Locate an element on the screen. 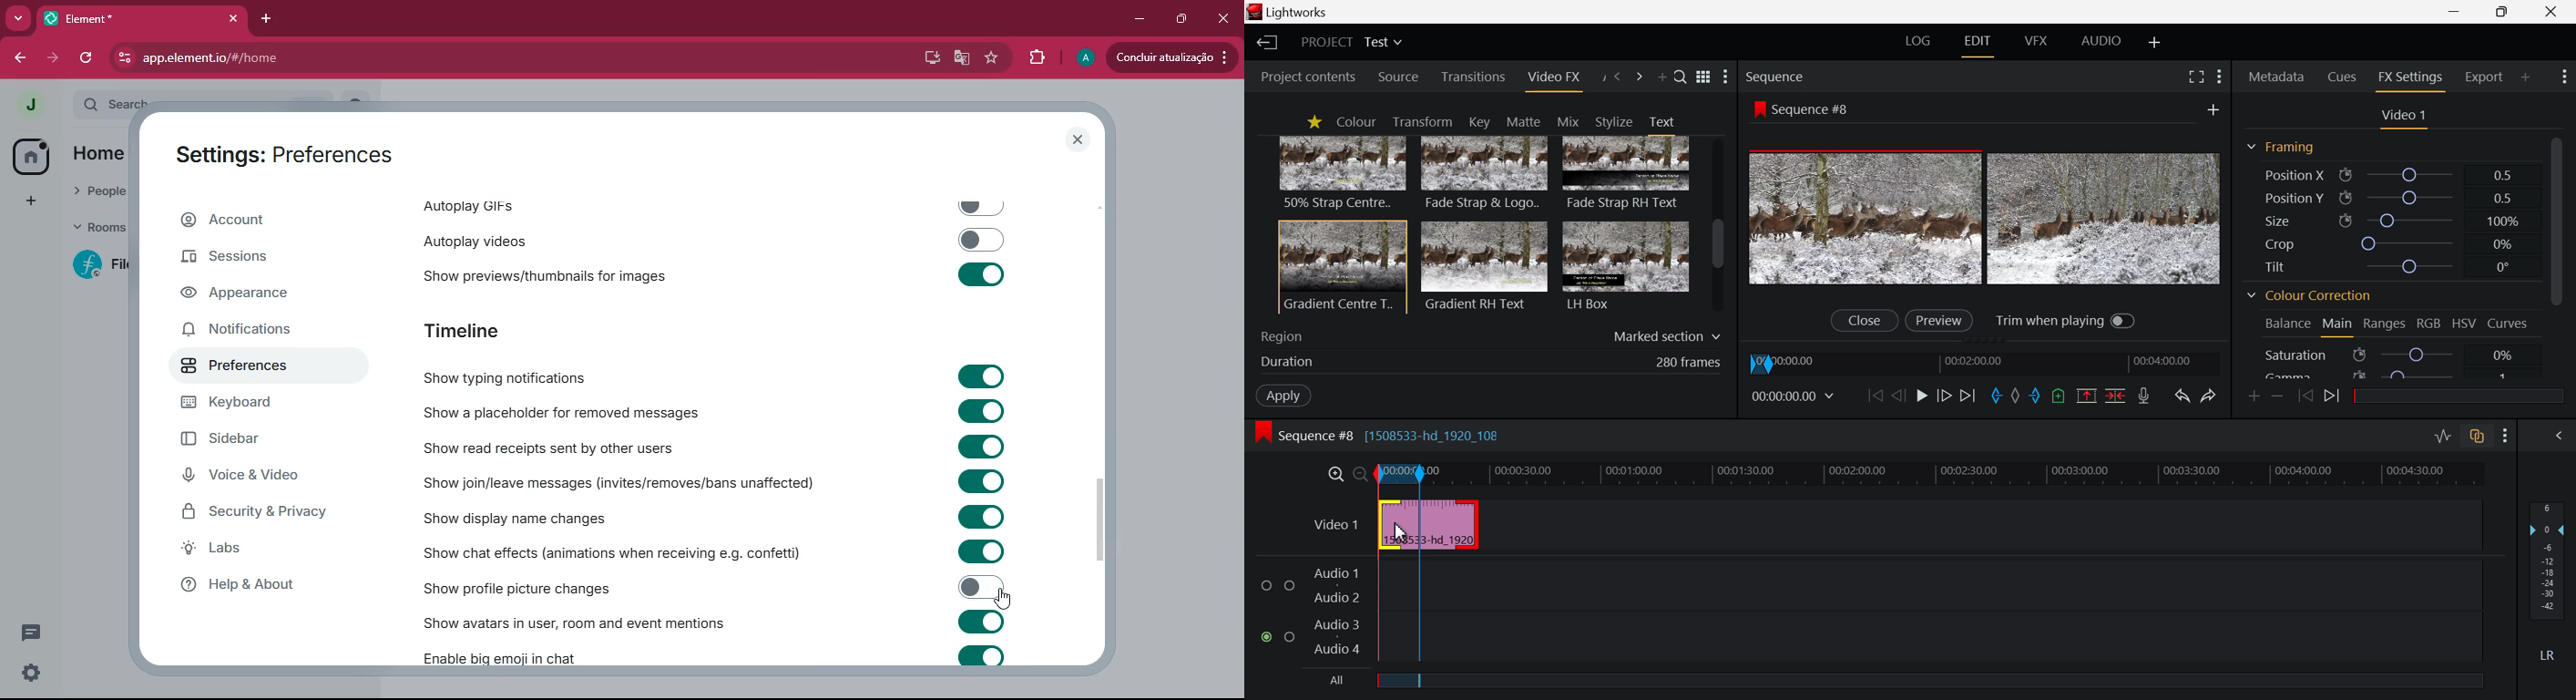 The image size is (2576, 700). labs is located at coordinates (253, 551).